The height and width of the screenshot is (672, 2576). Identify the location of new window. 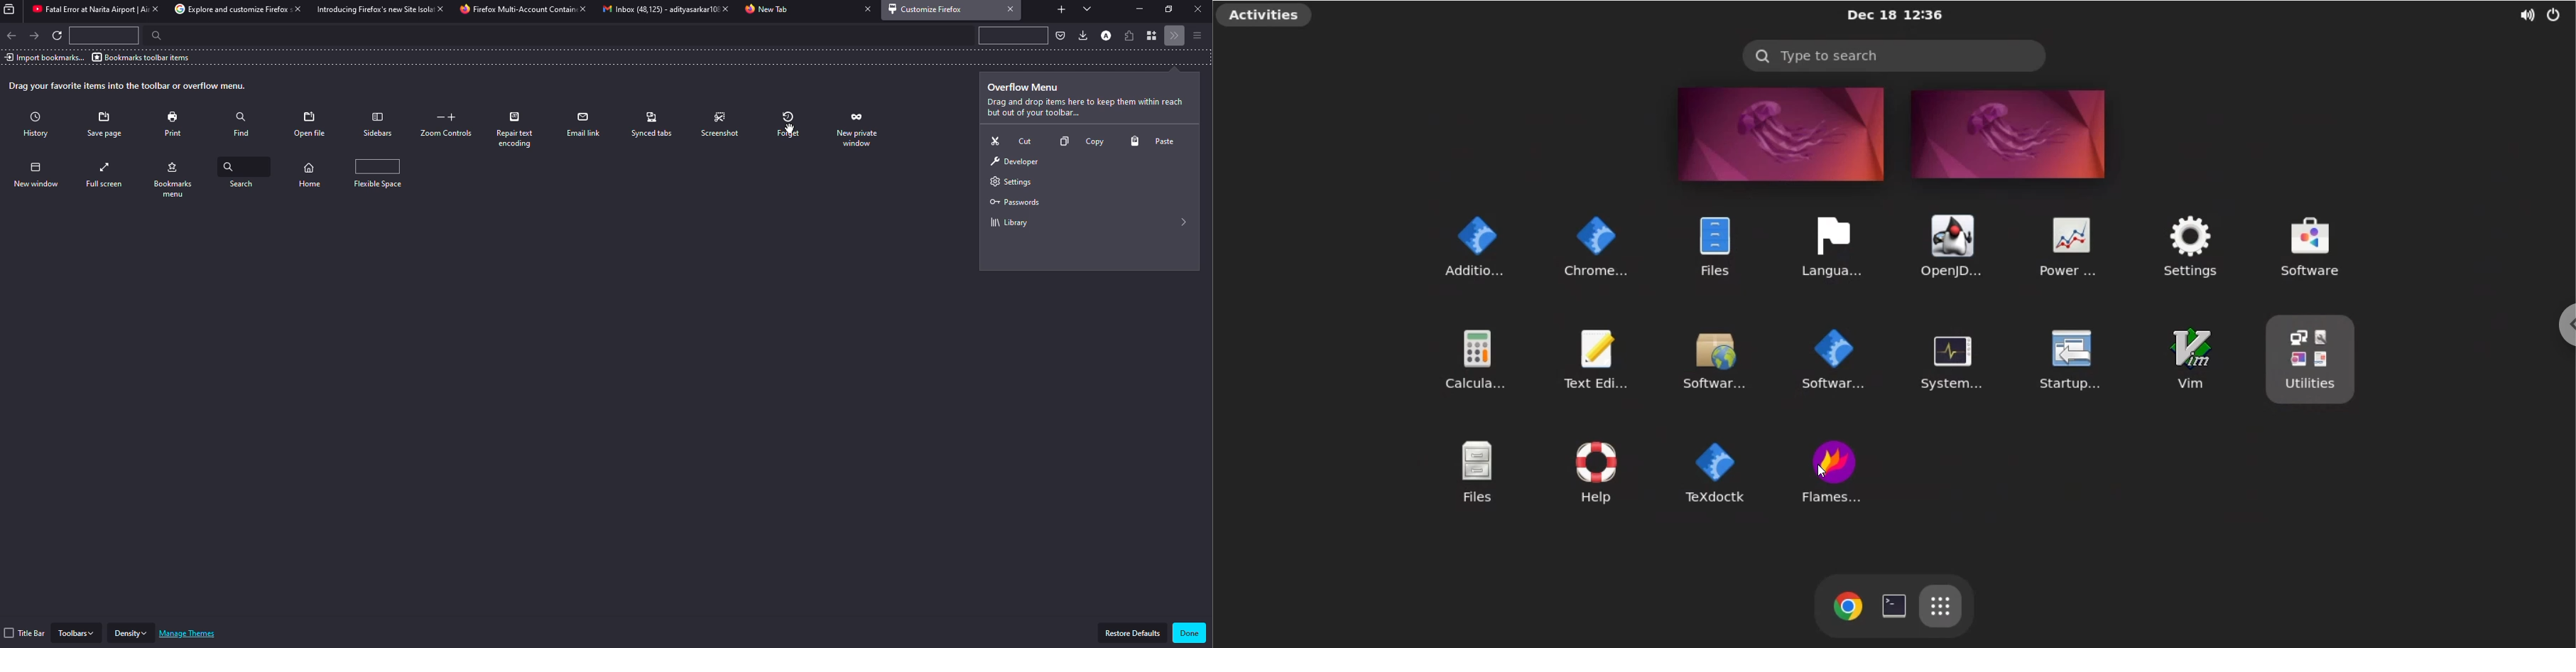
(38, 174).